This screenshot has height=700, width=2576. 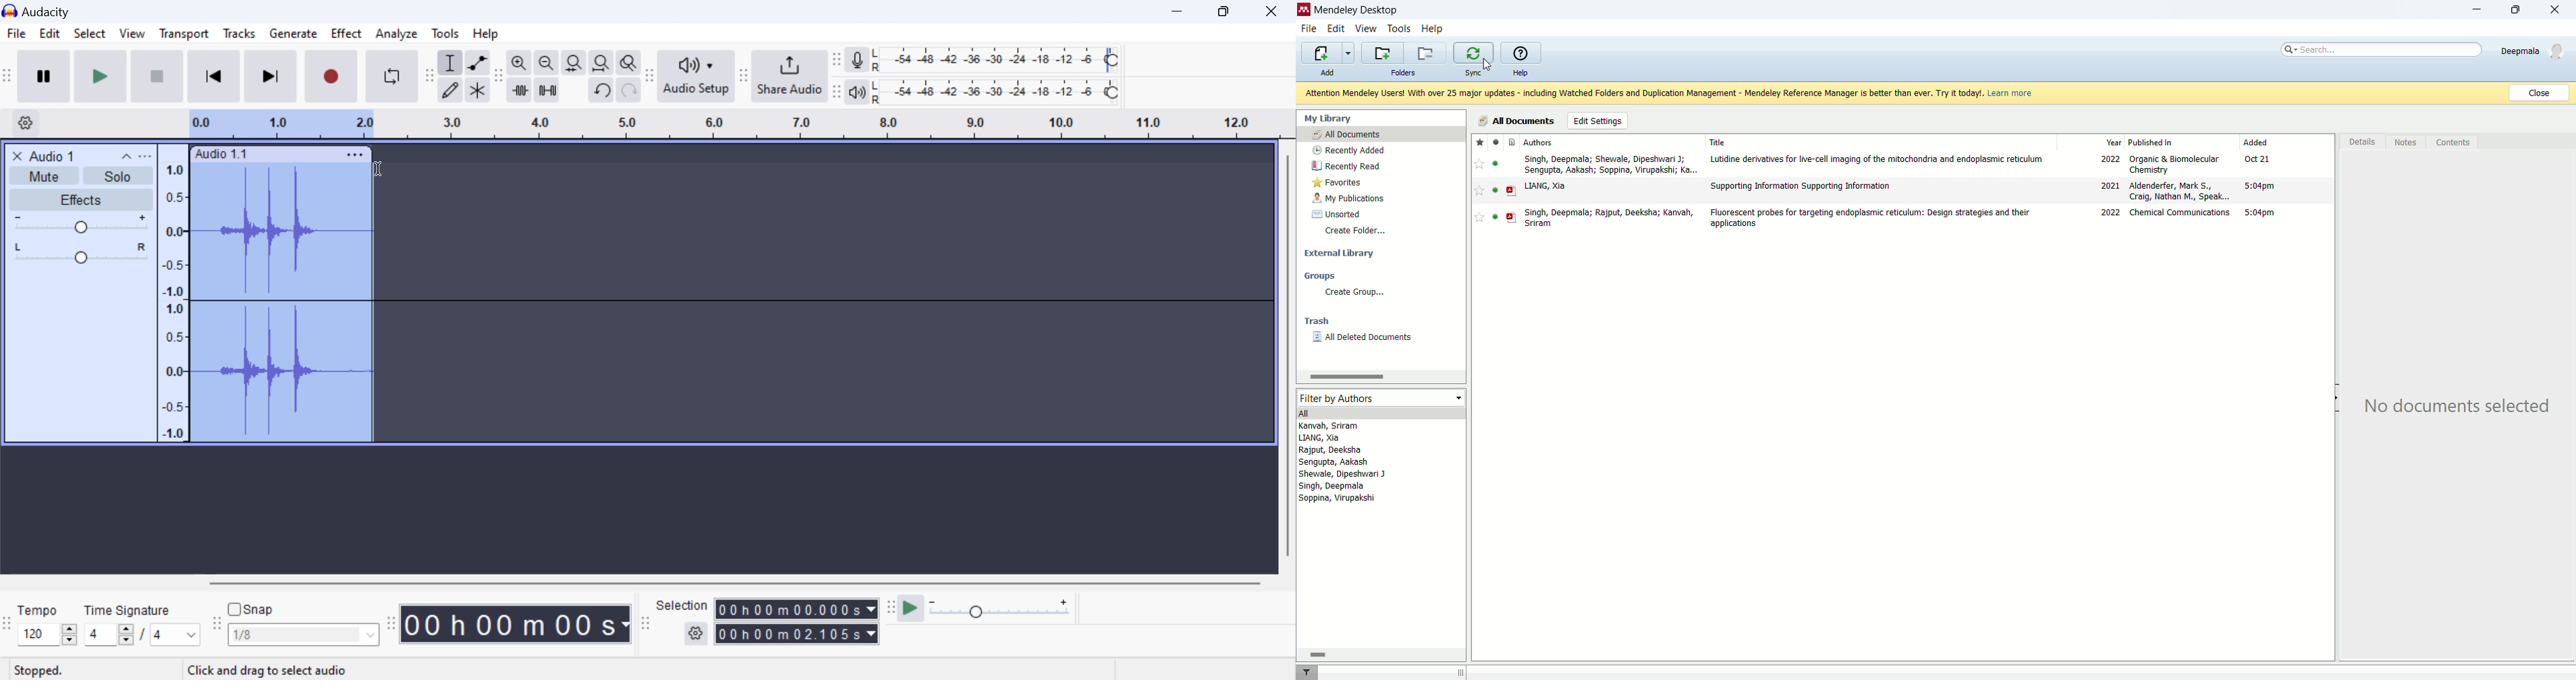 What do you see at coordinates (450, 90) in the screenshot?
I see `draw tool` at bounding box center [450, 90].